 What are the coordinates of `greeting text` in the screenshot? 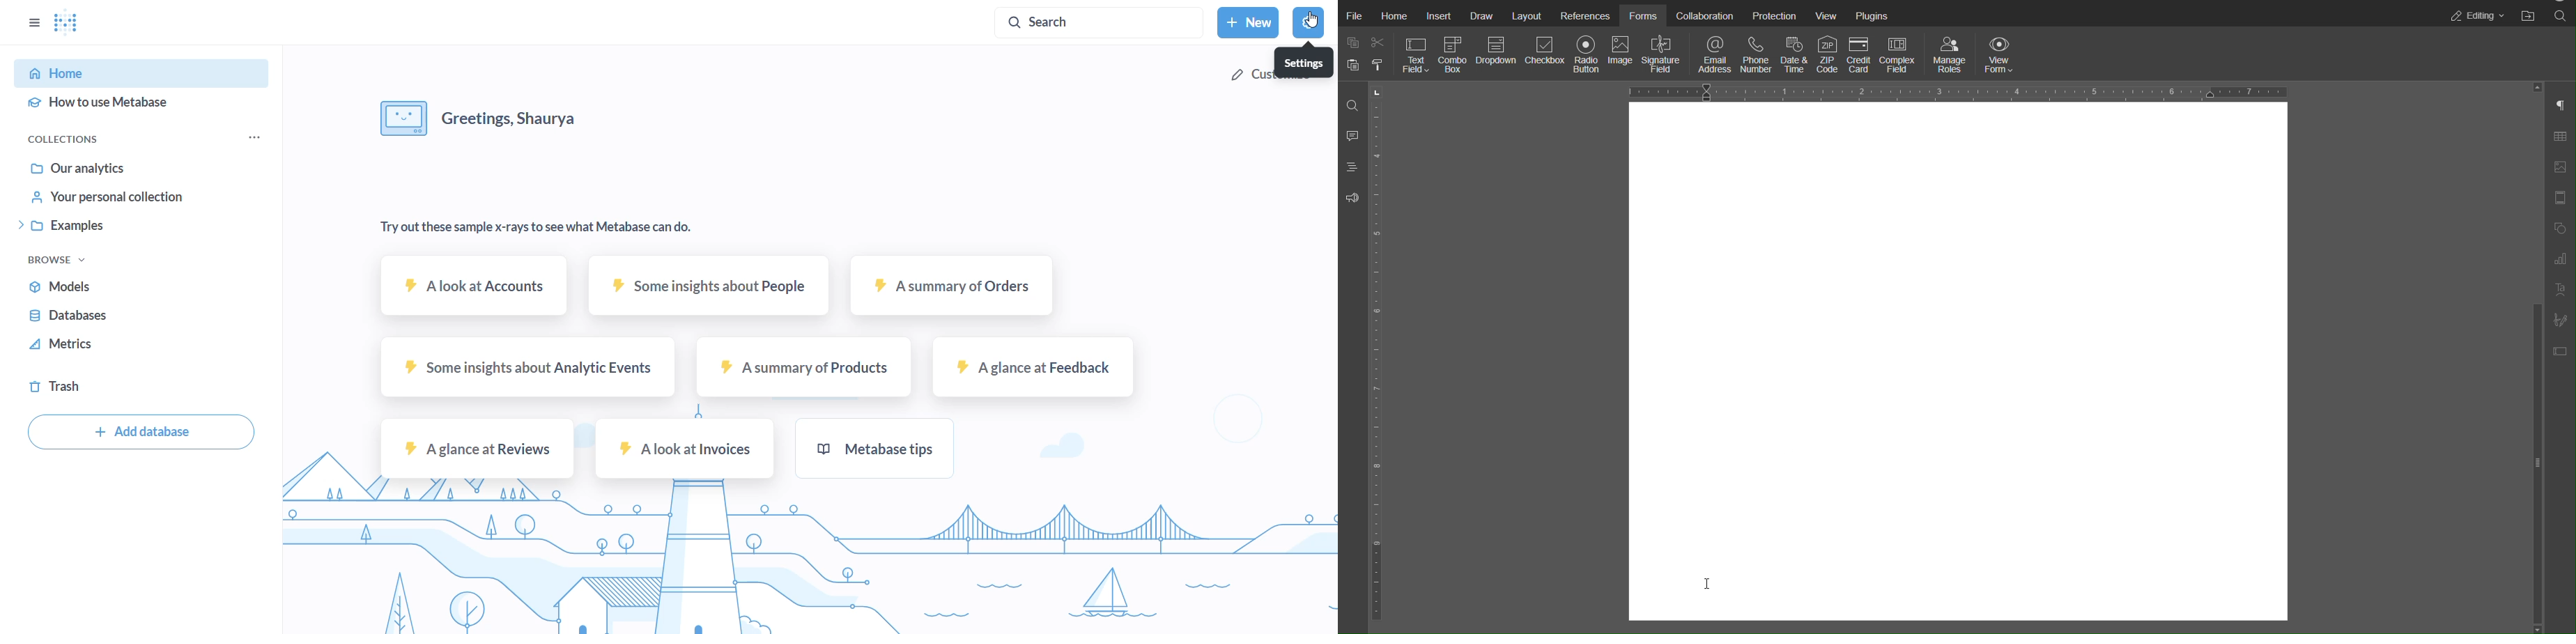 It's located at (522, 123).